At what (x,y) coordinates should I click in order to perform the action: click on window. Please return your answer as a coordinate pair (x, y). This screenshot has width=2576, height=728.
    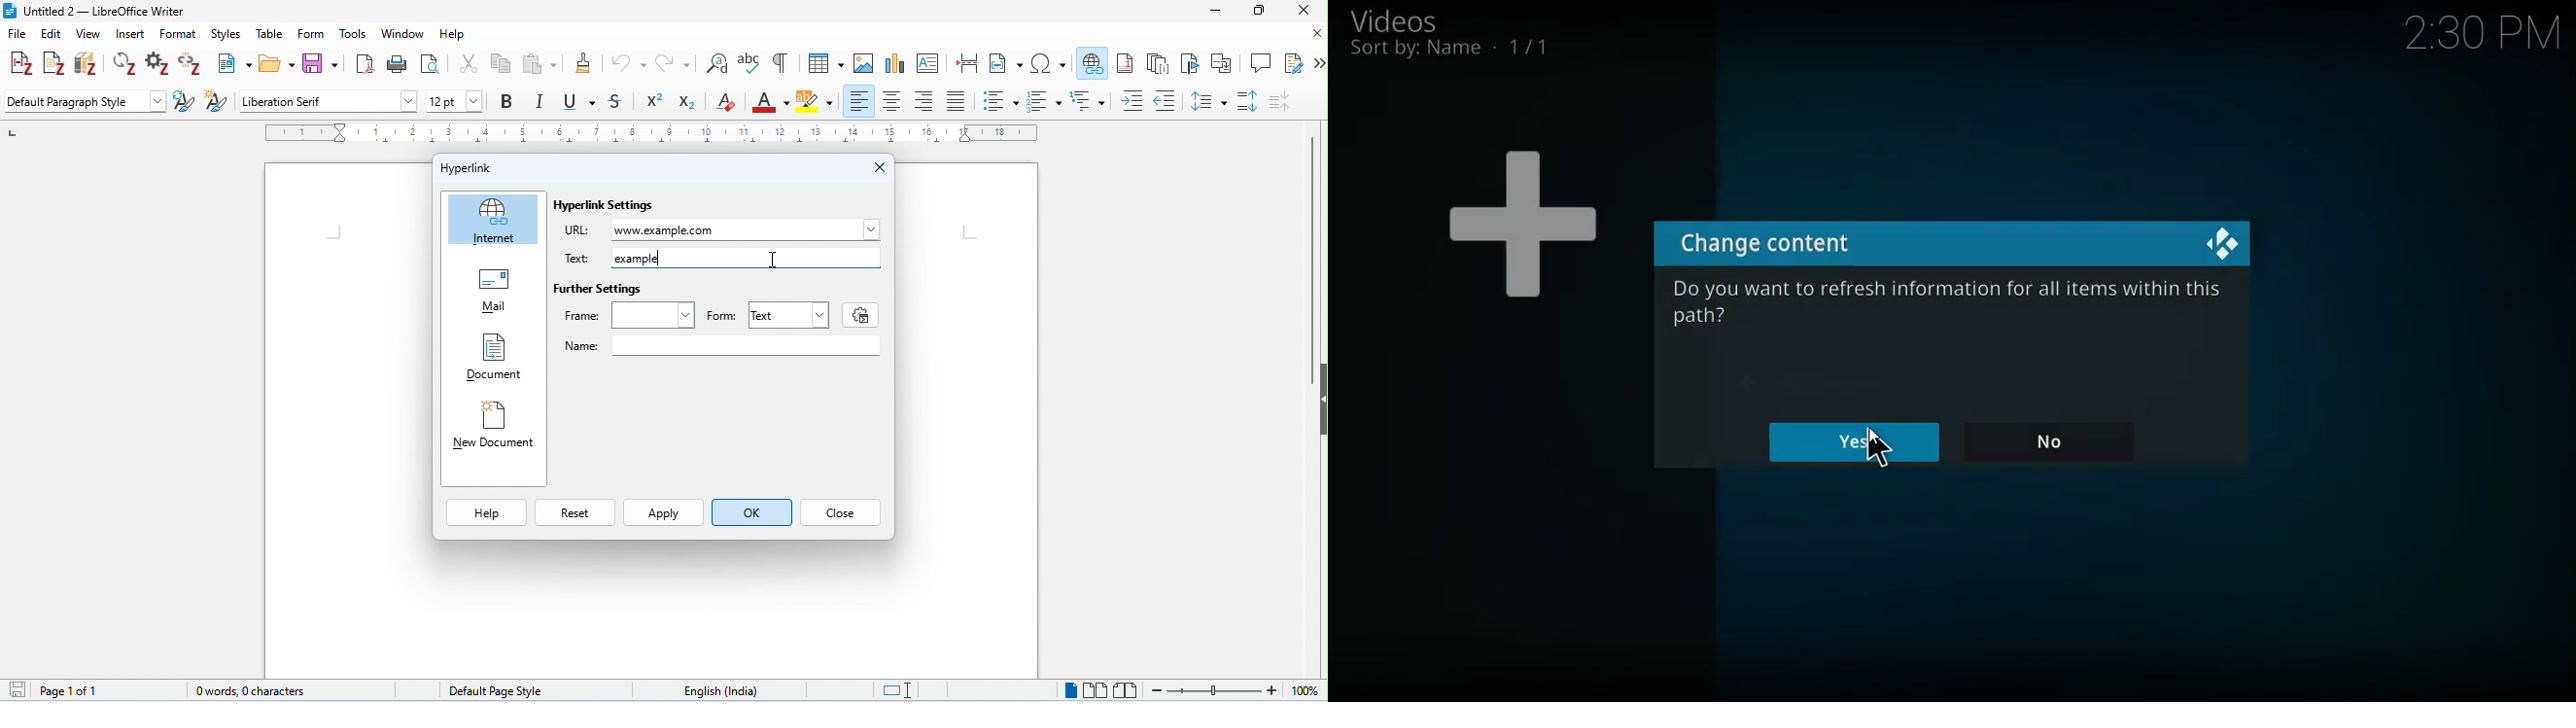
    Looking at the image, I should click on (402, 34).